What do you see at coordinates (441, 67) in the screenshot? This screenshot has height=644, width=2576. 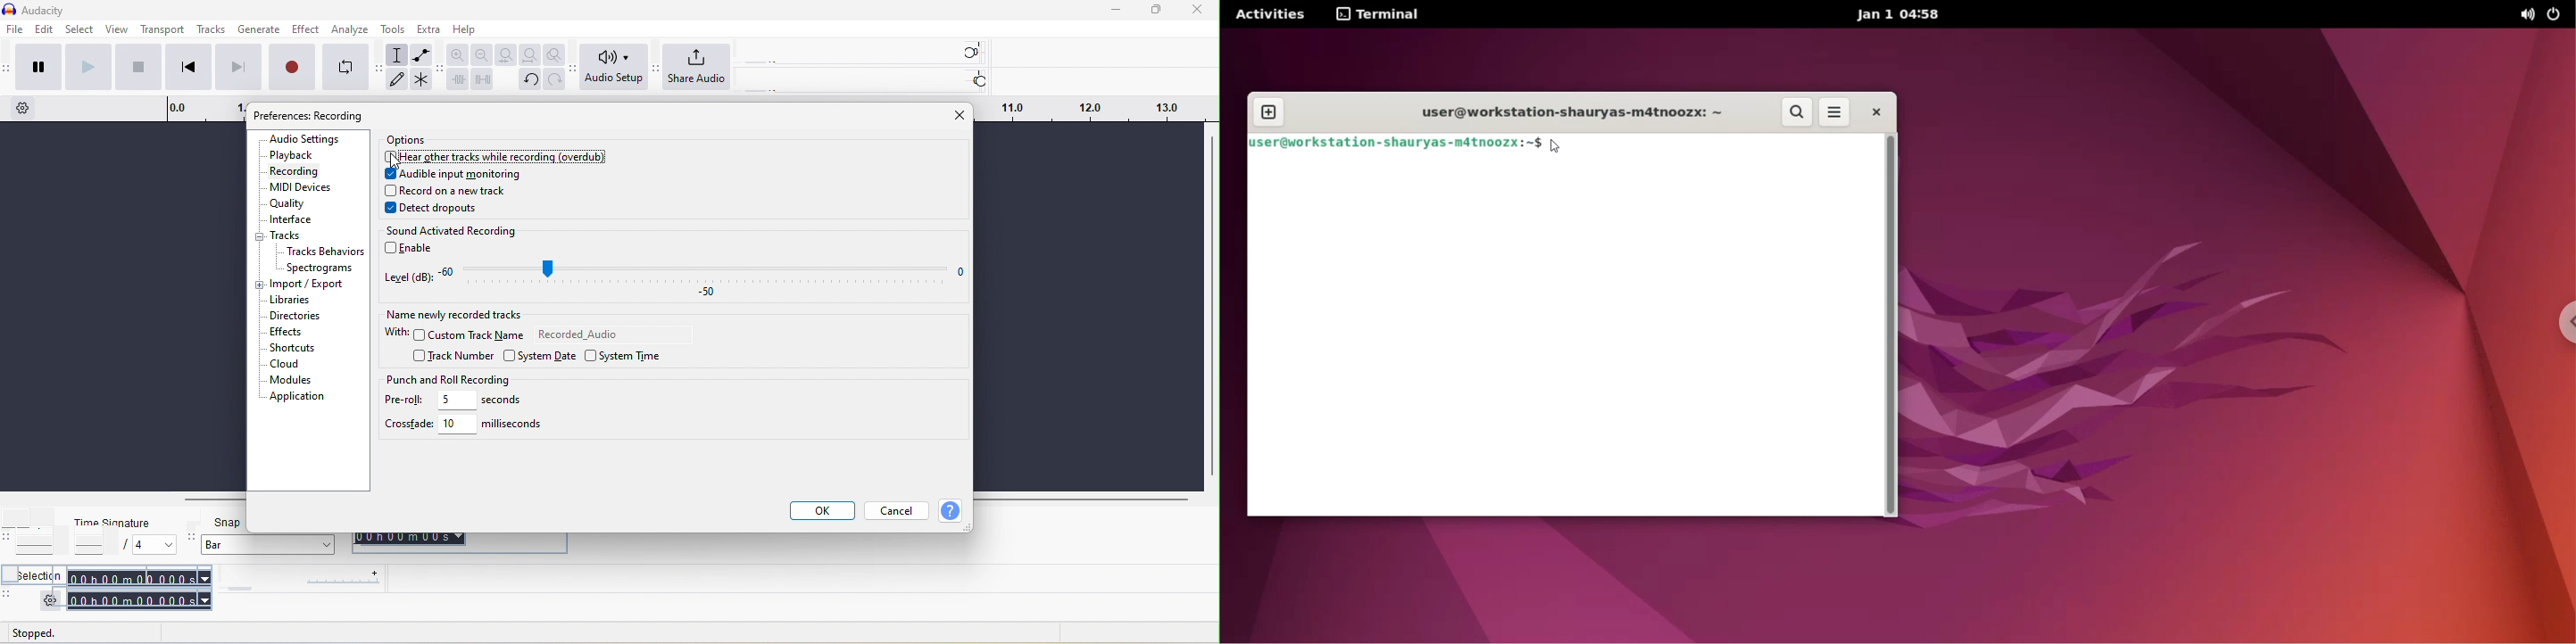 I see `audacity edit toolbar` at bounding box center [441, 67].